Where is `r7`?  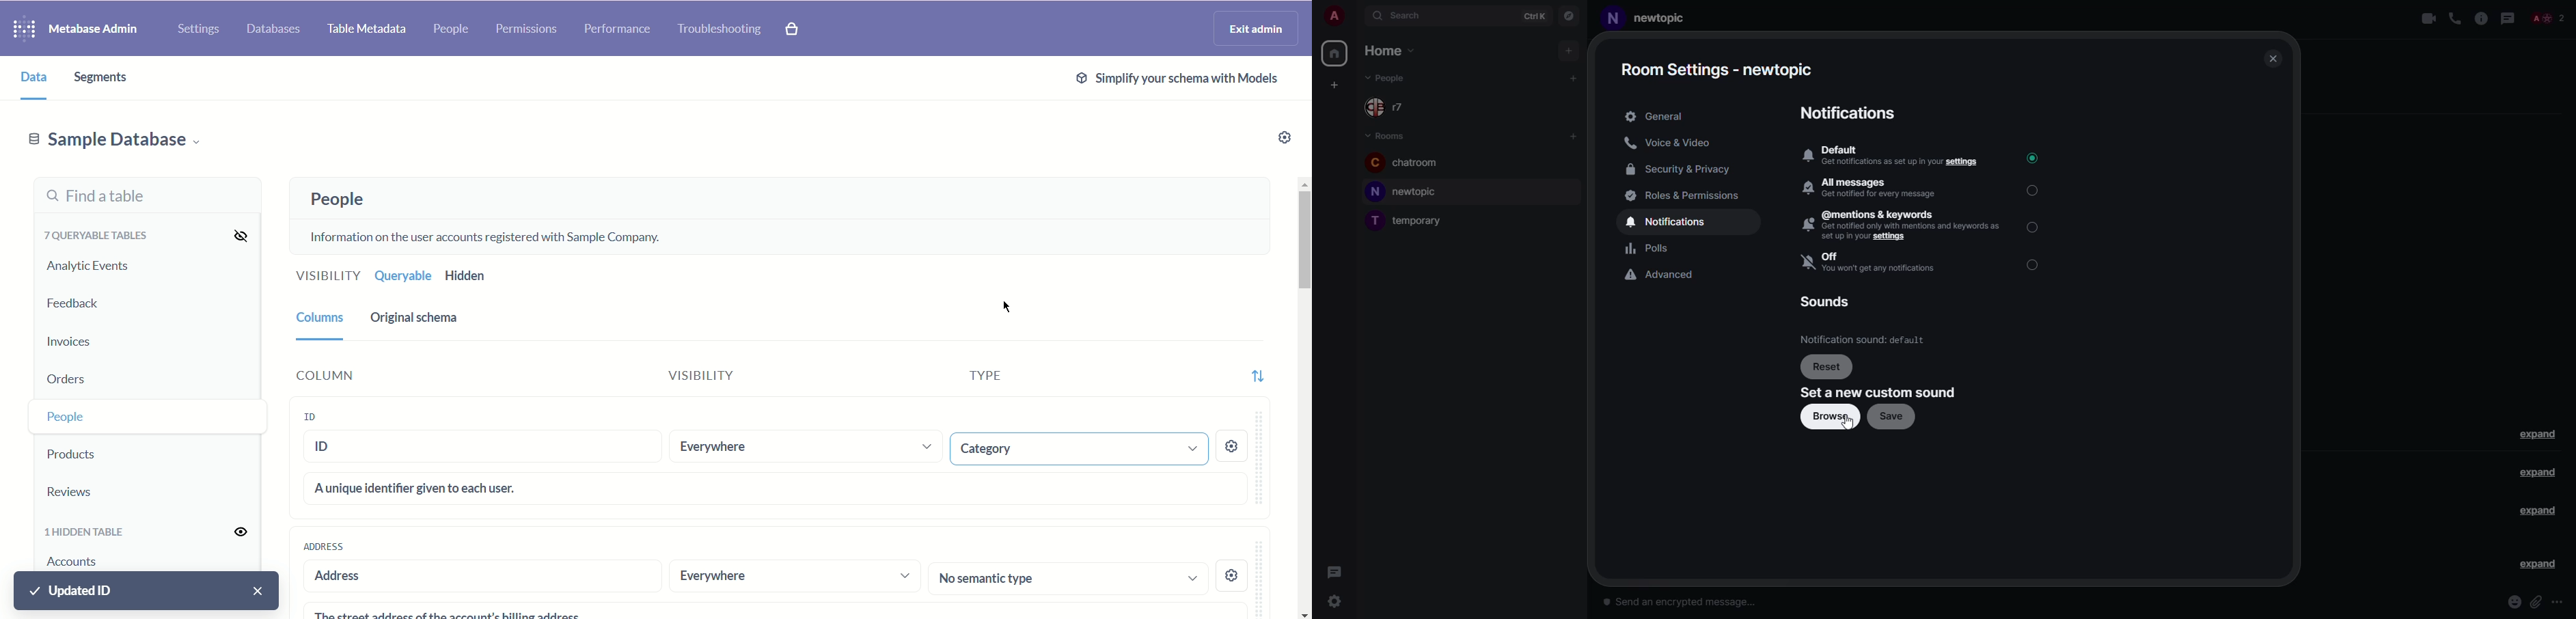 r7 is located at coordinates (1392, 109).